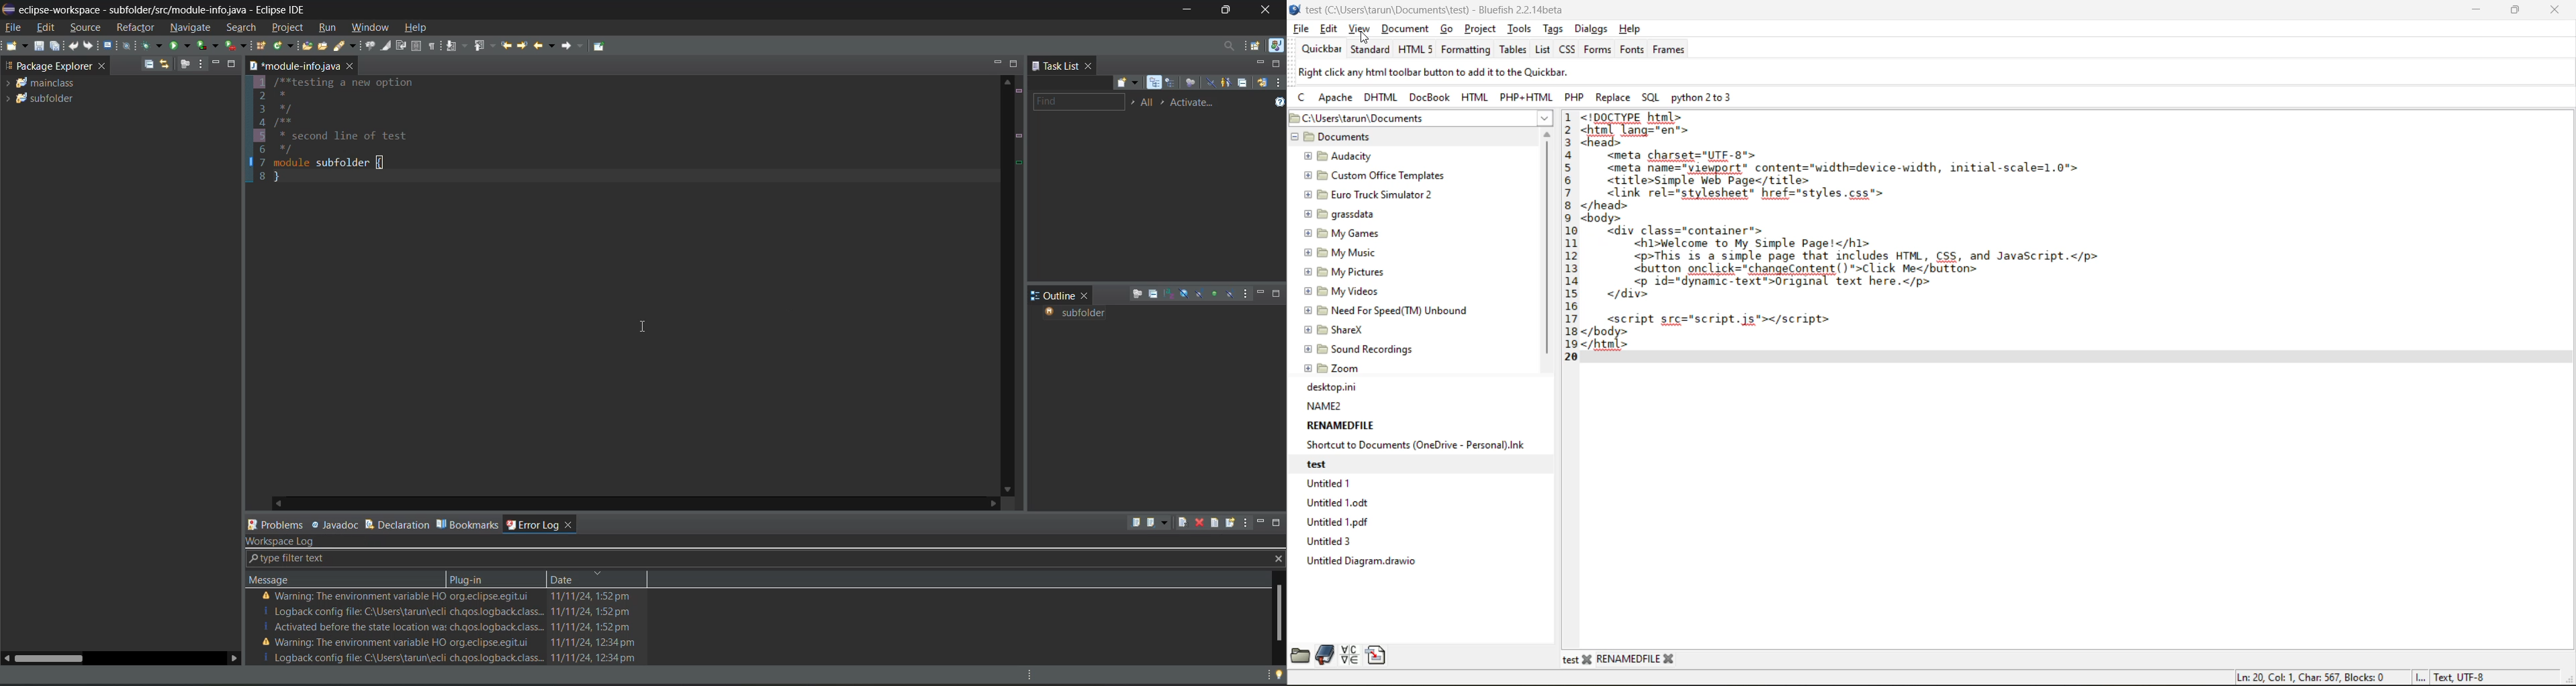 This screenshot has width=2576, height=700. I want to click on code editor, so click(1909, 245).